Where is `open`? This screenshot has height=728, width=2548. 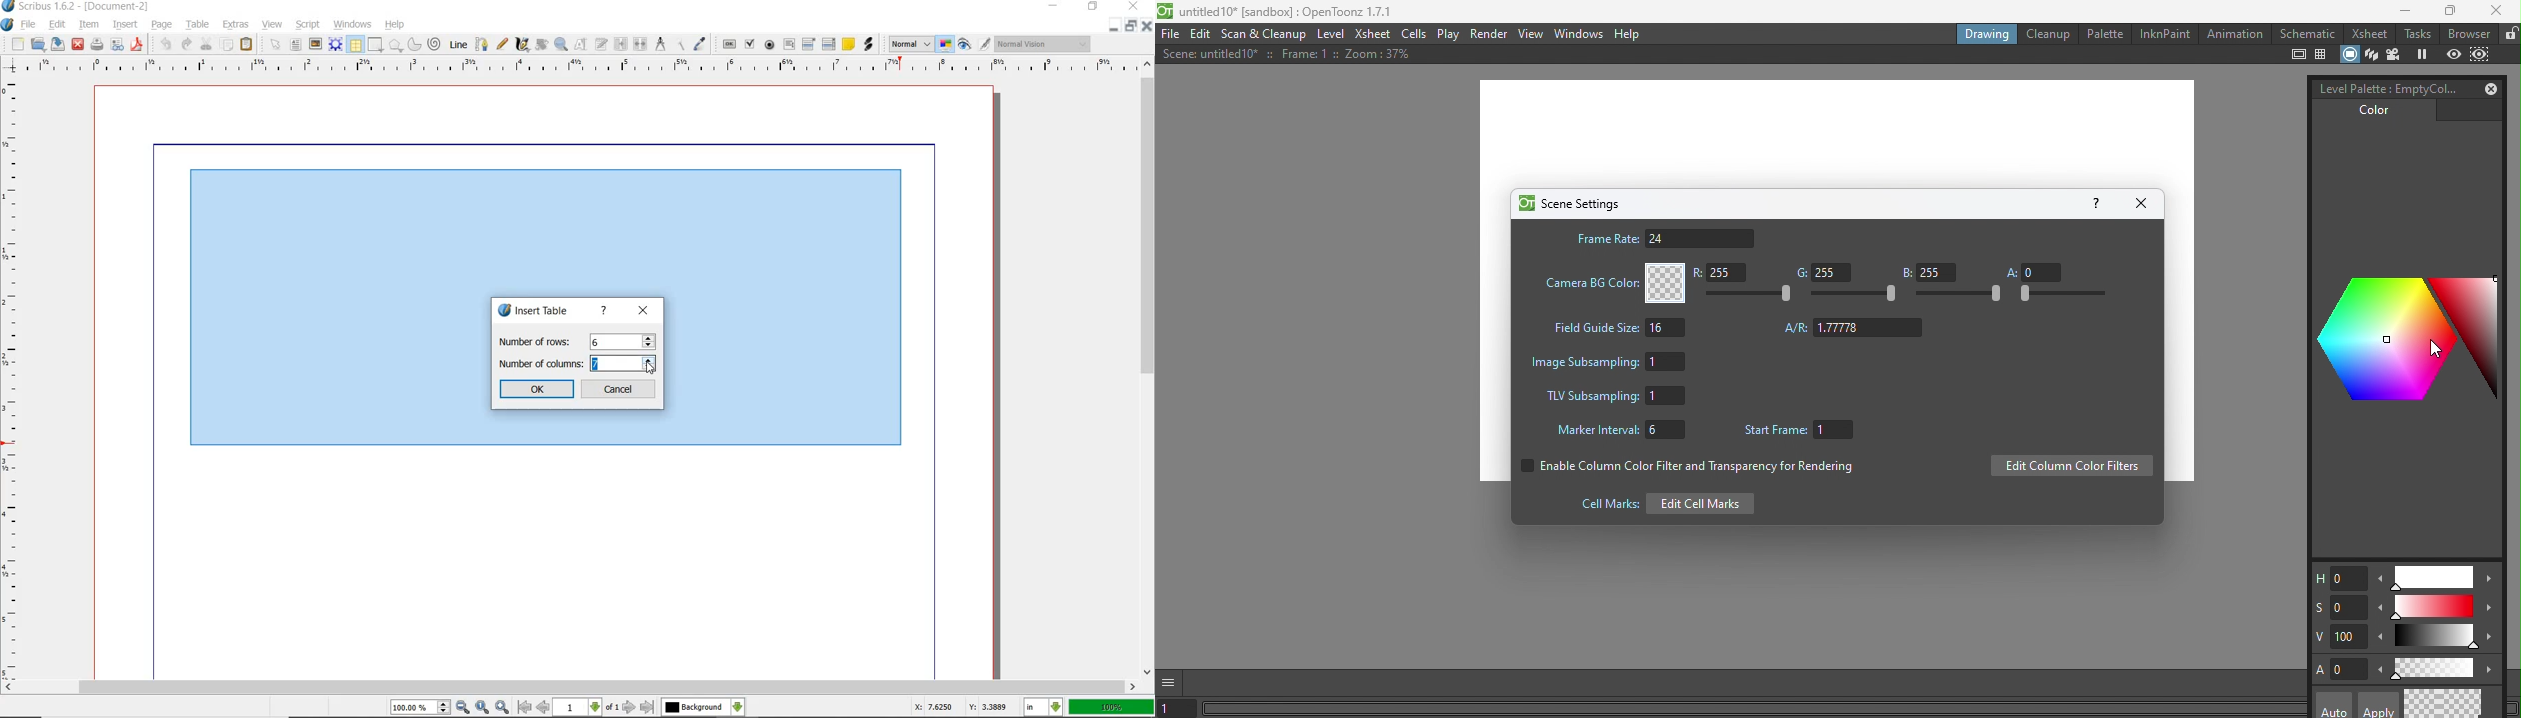
open is located at coordinates (38, 45).